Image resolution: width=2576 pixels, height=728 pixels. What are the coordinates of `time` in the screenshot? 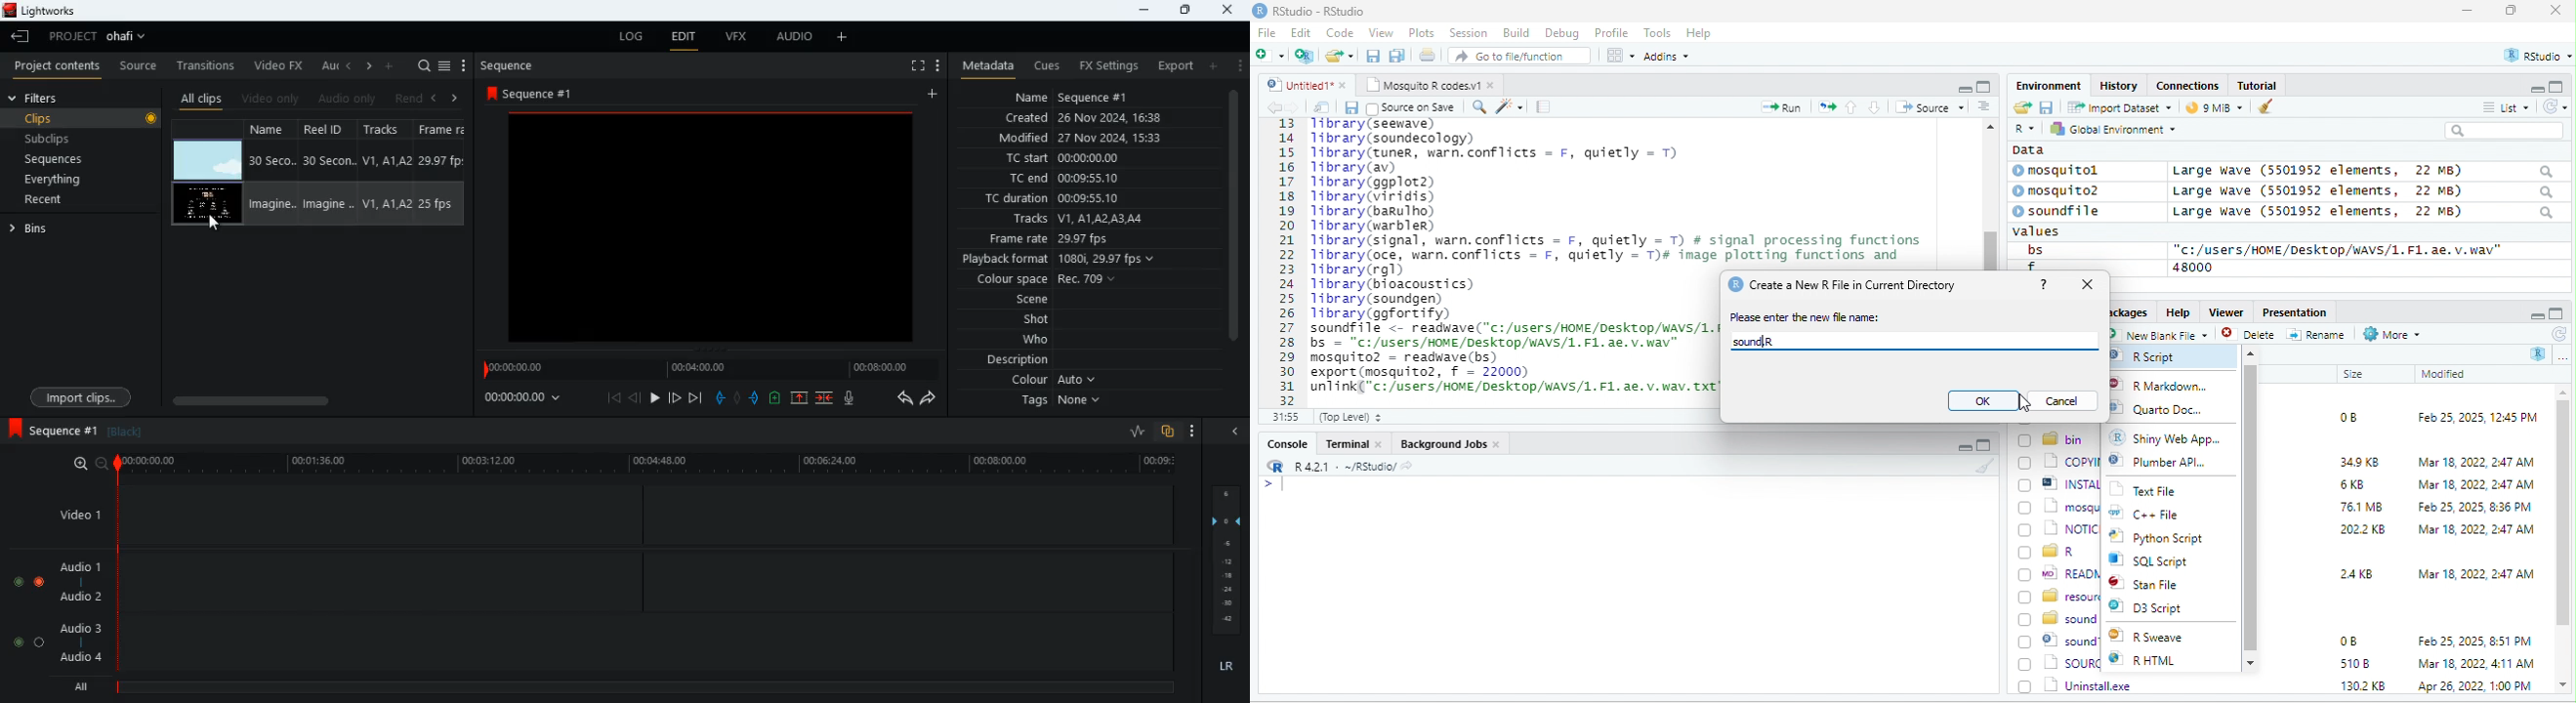 It's located at (526, 398).